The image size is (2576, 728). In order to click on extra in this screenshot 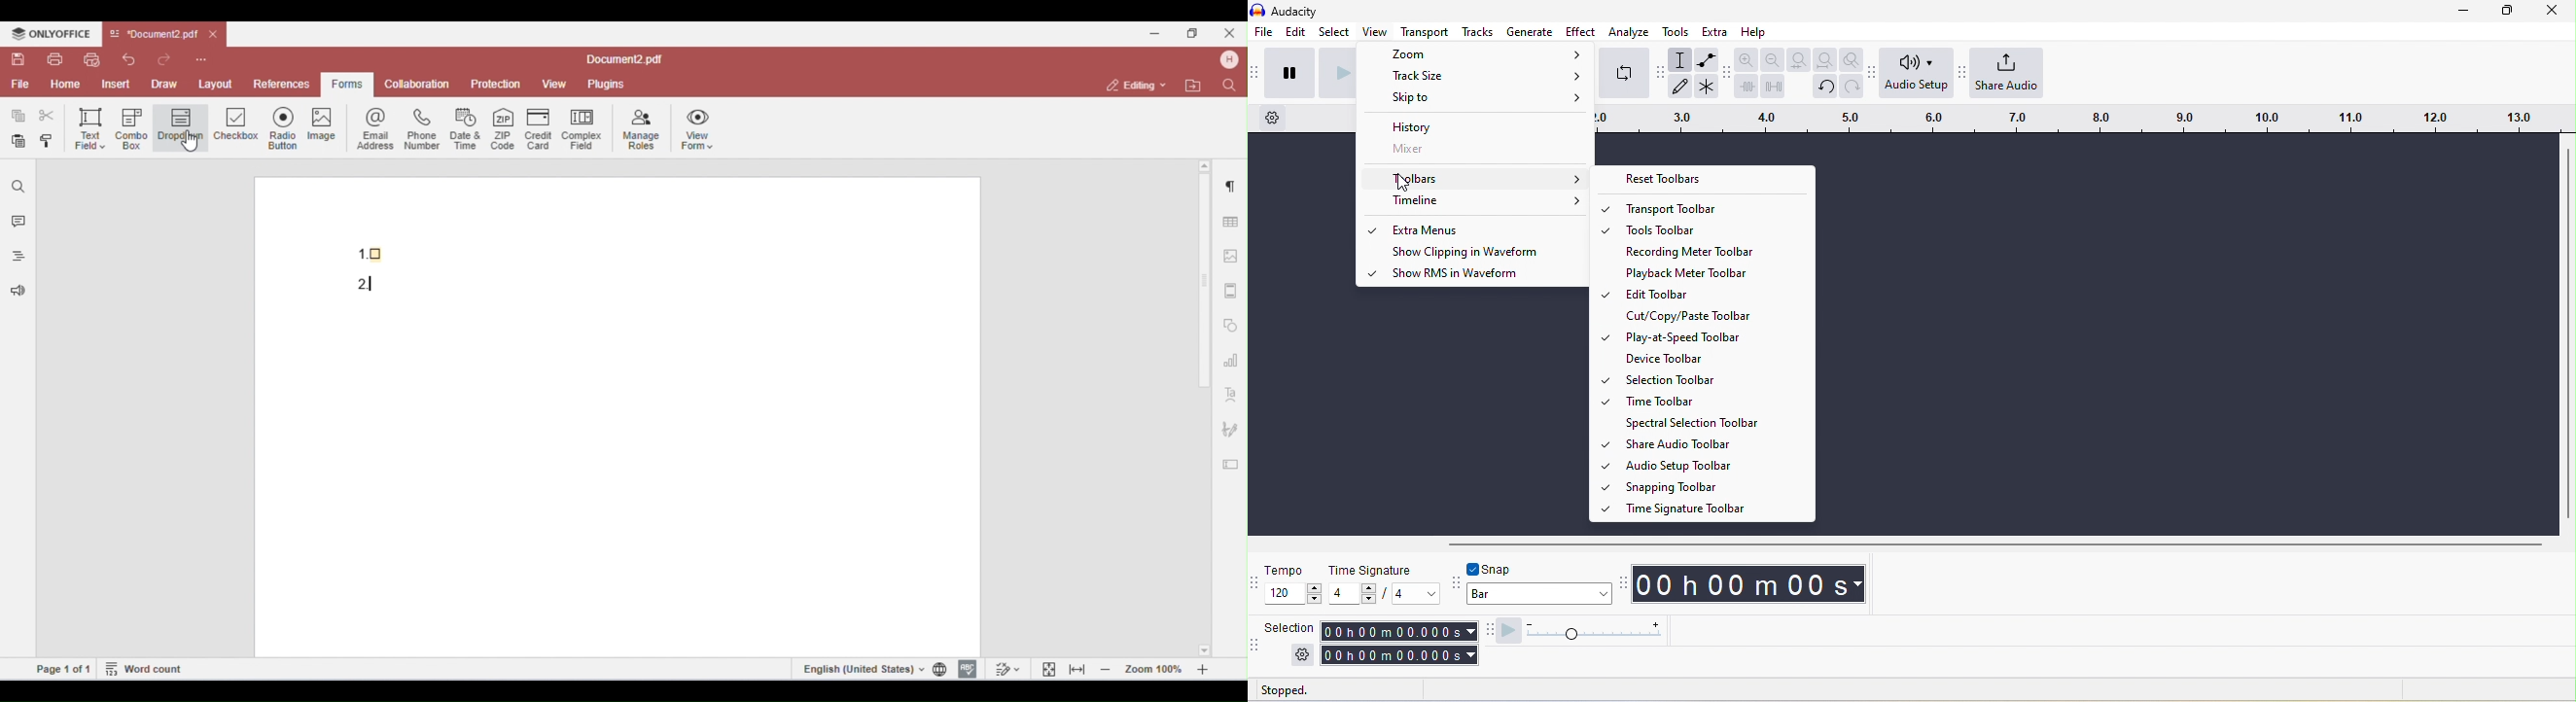, I will do `click(1714, 31)`.